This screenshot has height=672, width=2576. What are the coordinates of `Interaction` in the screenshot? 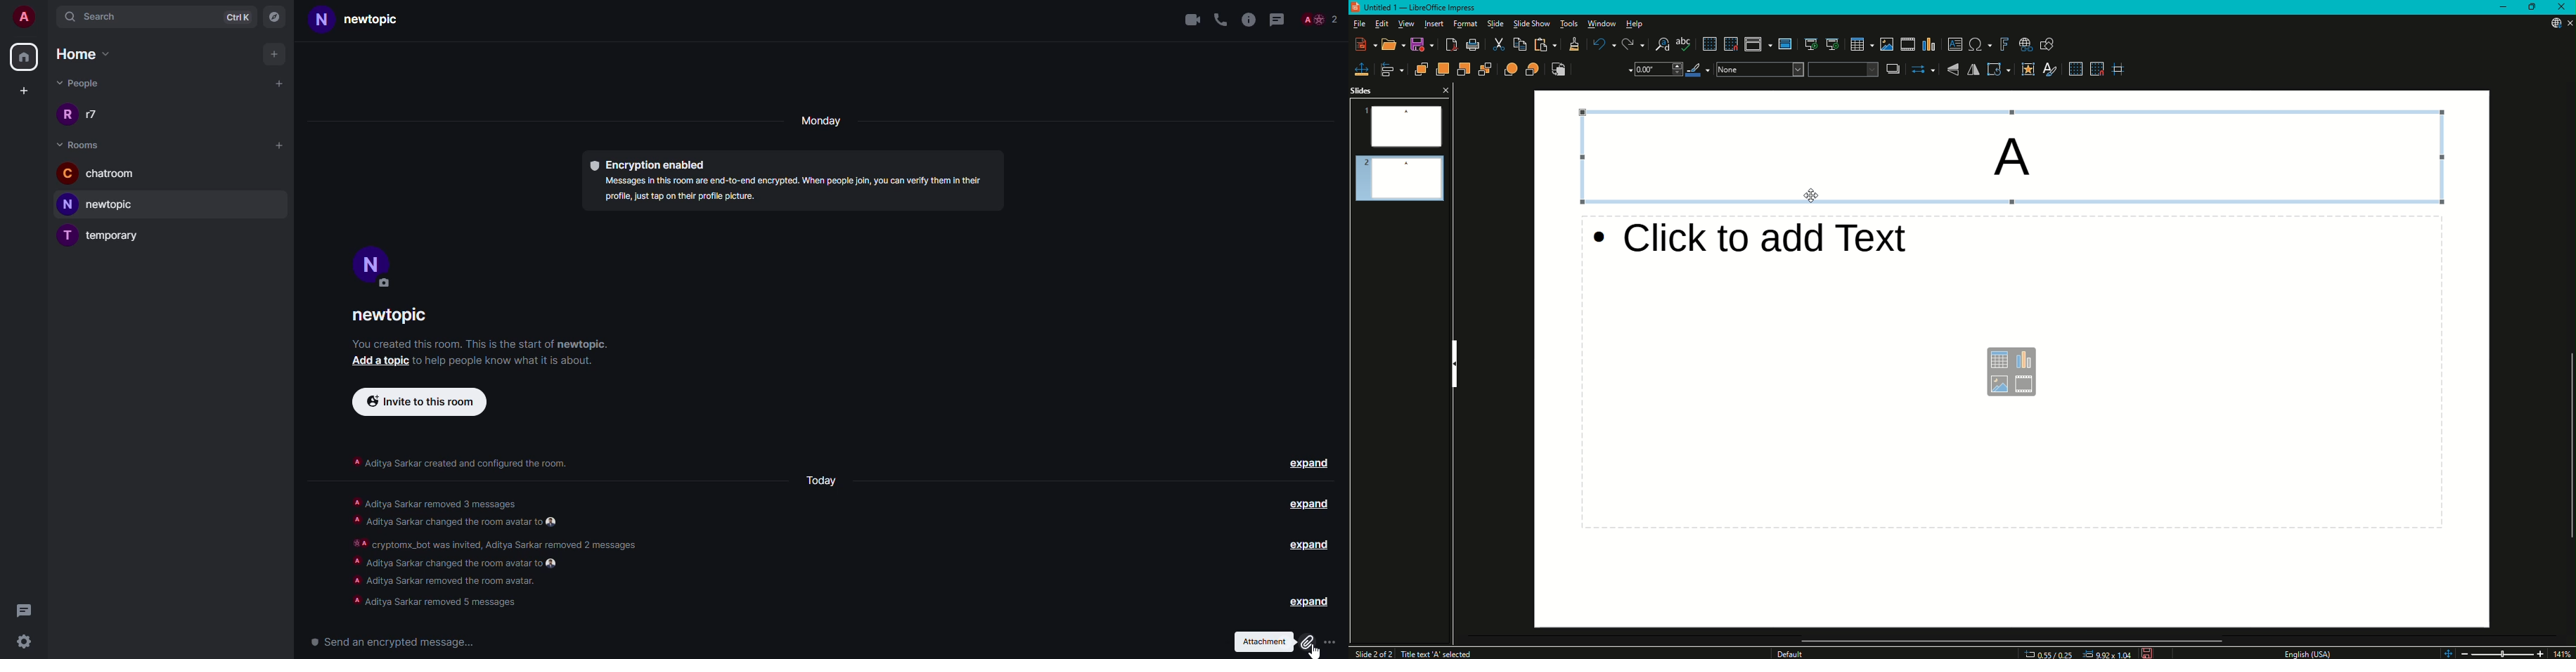 It's located at (2028, 70).